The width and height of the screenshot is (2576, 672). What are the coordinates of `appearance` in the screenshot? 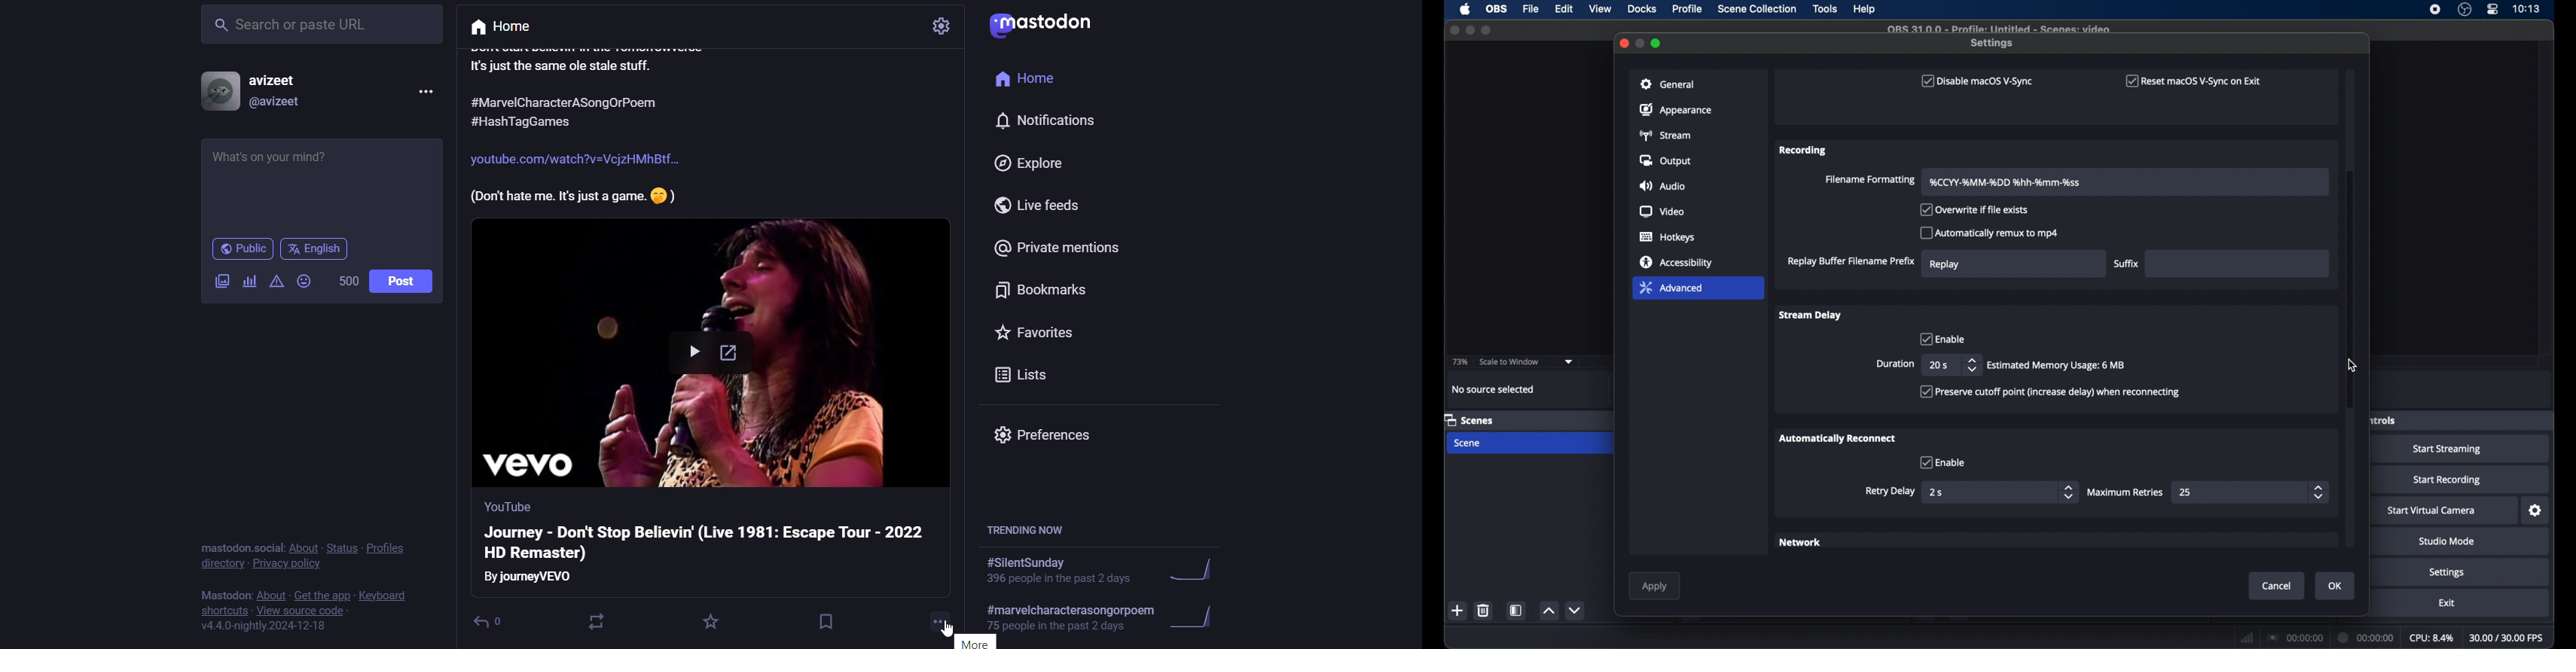 It's located at (1676, 109).